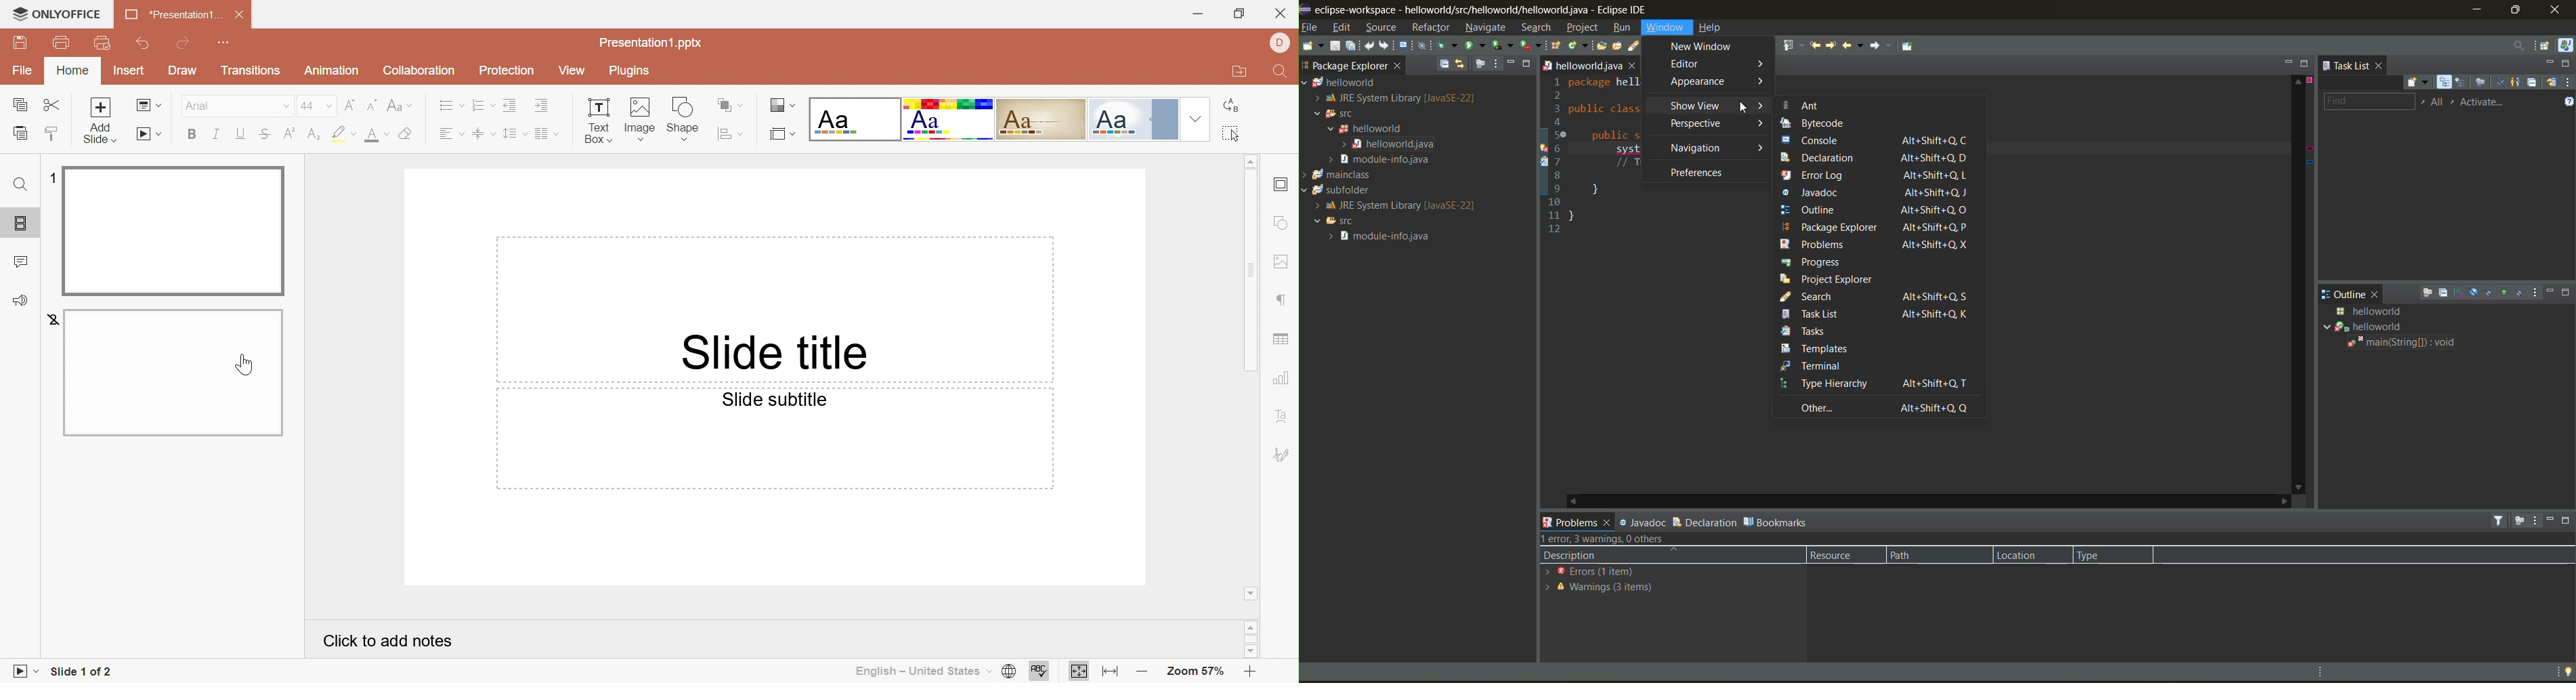 Image resolution: width=2576 pixels, height=700 pixels. What do you see at coordinates (1392, 161) in the screenshot?
I see `modules info java` at bounding box center [1392, 161].